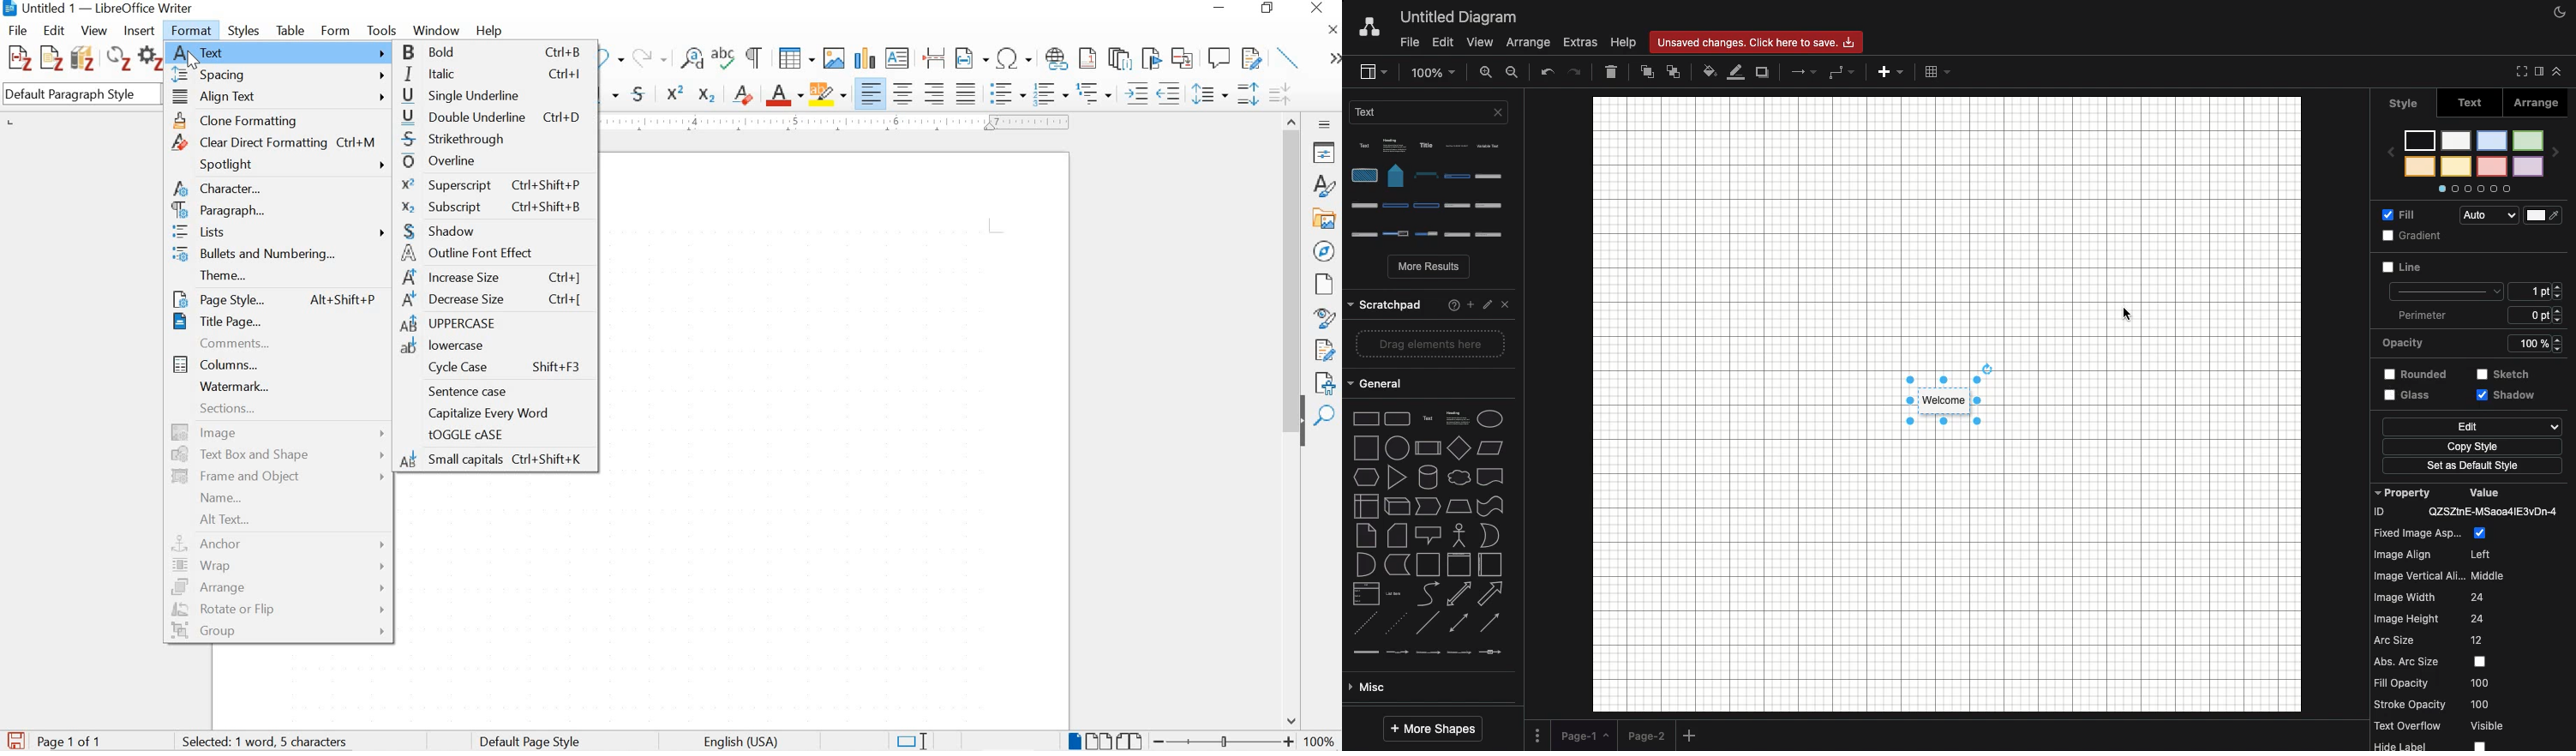 The height and width of the screenshot is (756, 2576). I want to click on insert footnote, so click(1057, 59).